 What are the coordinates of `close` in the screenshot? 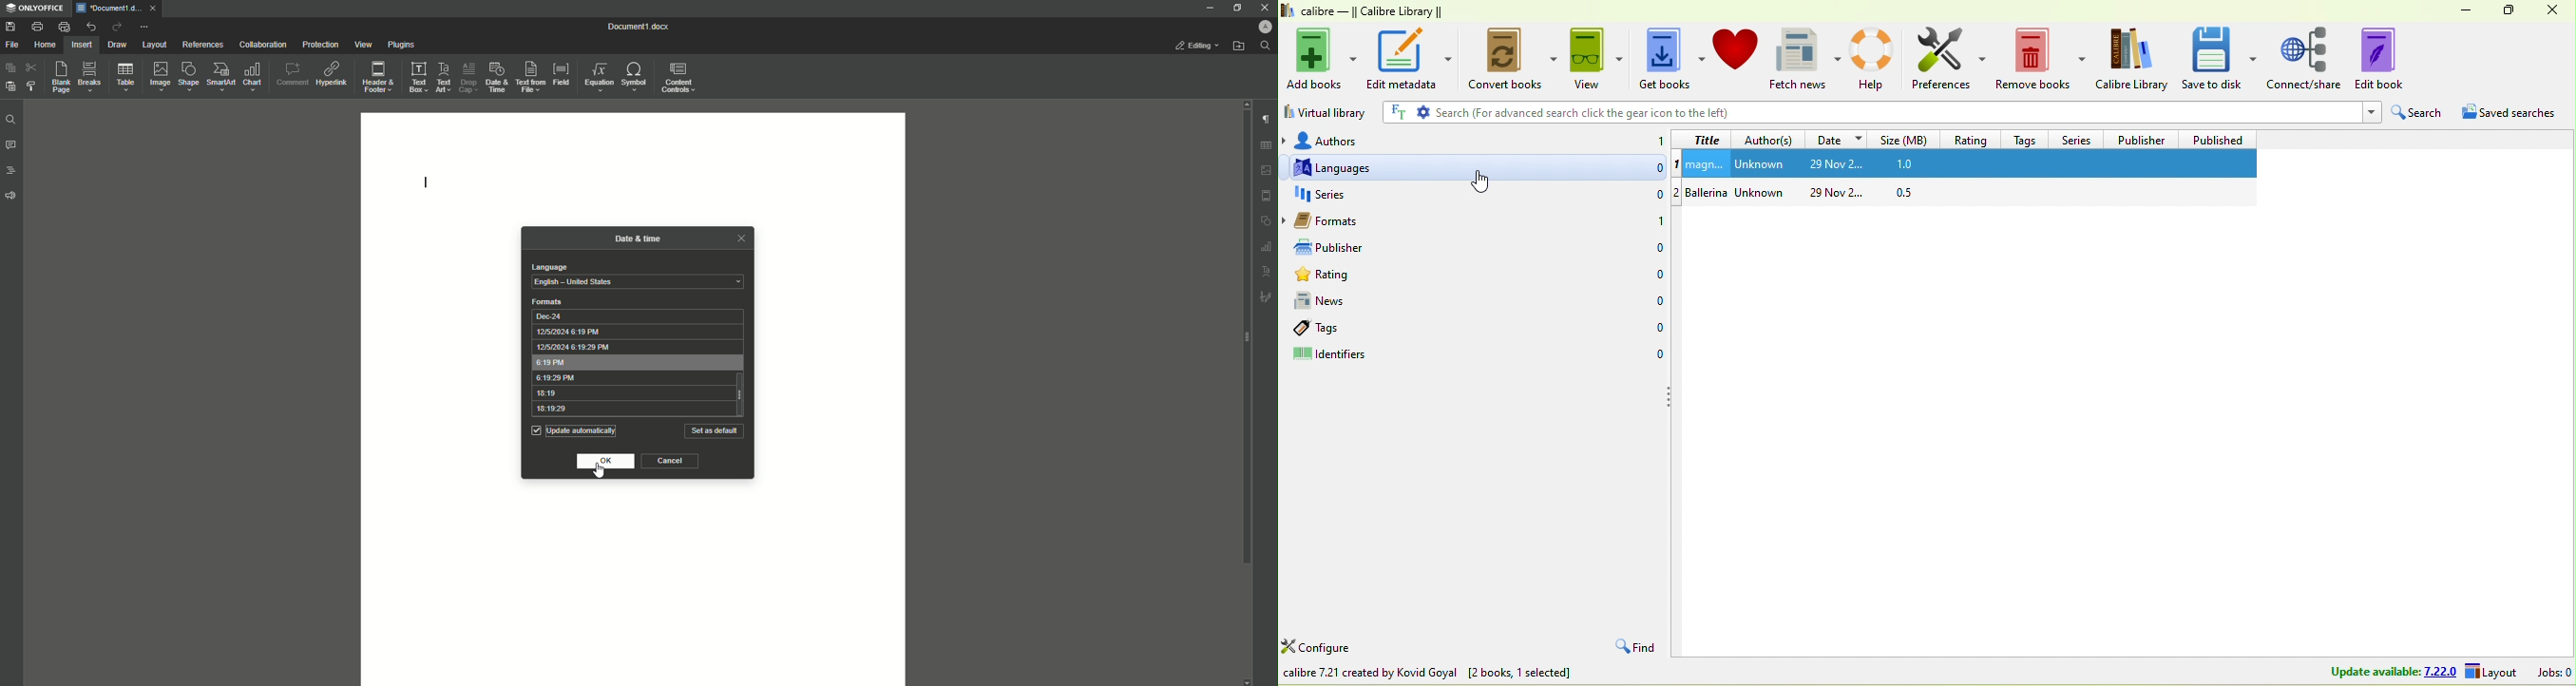 It's located at (741, 238).